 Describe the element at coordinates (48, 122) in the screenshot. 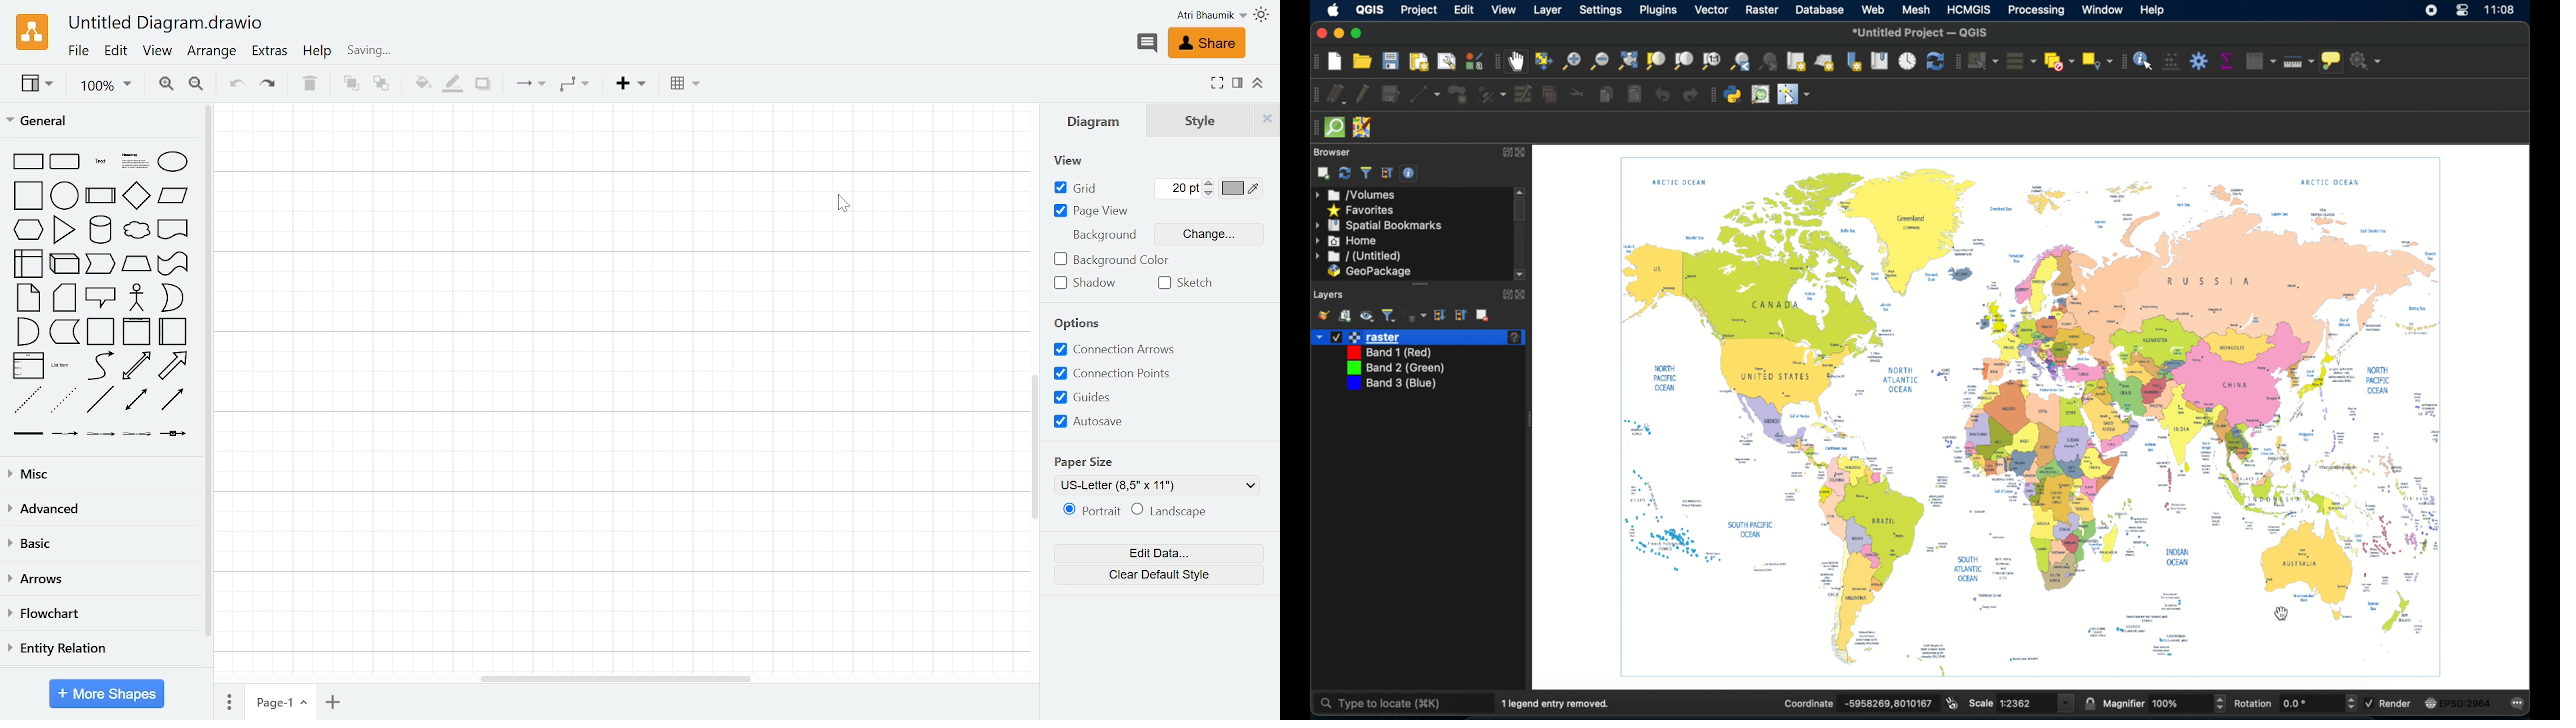

I see `General` at that location.